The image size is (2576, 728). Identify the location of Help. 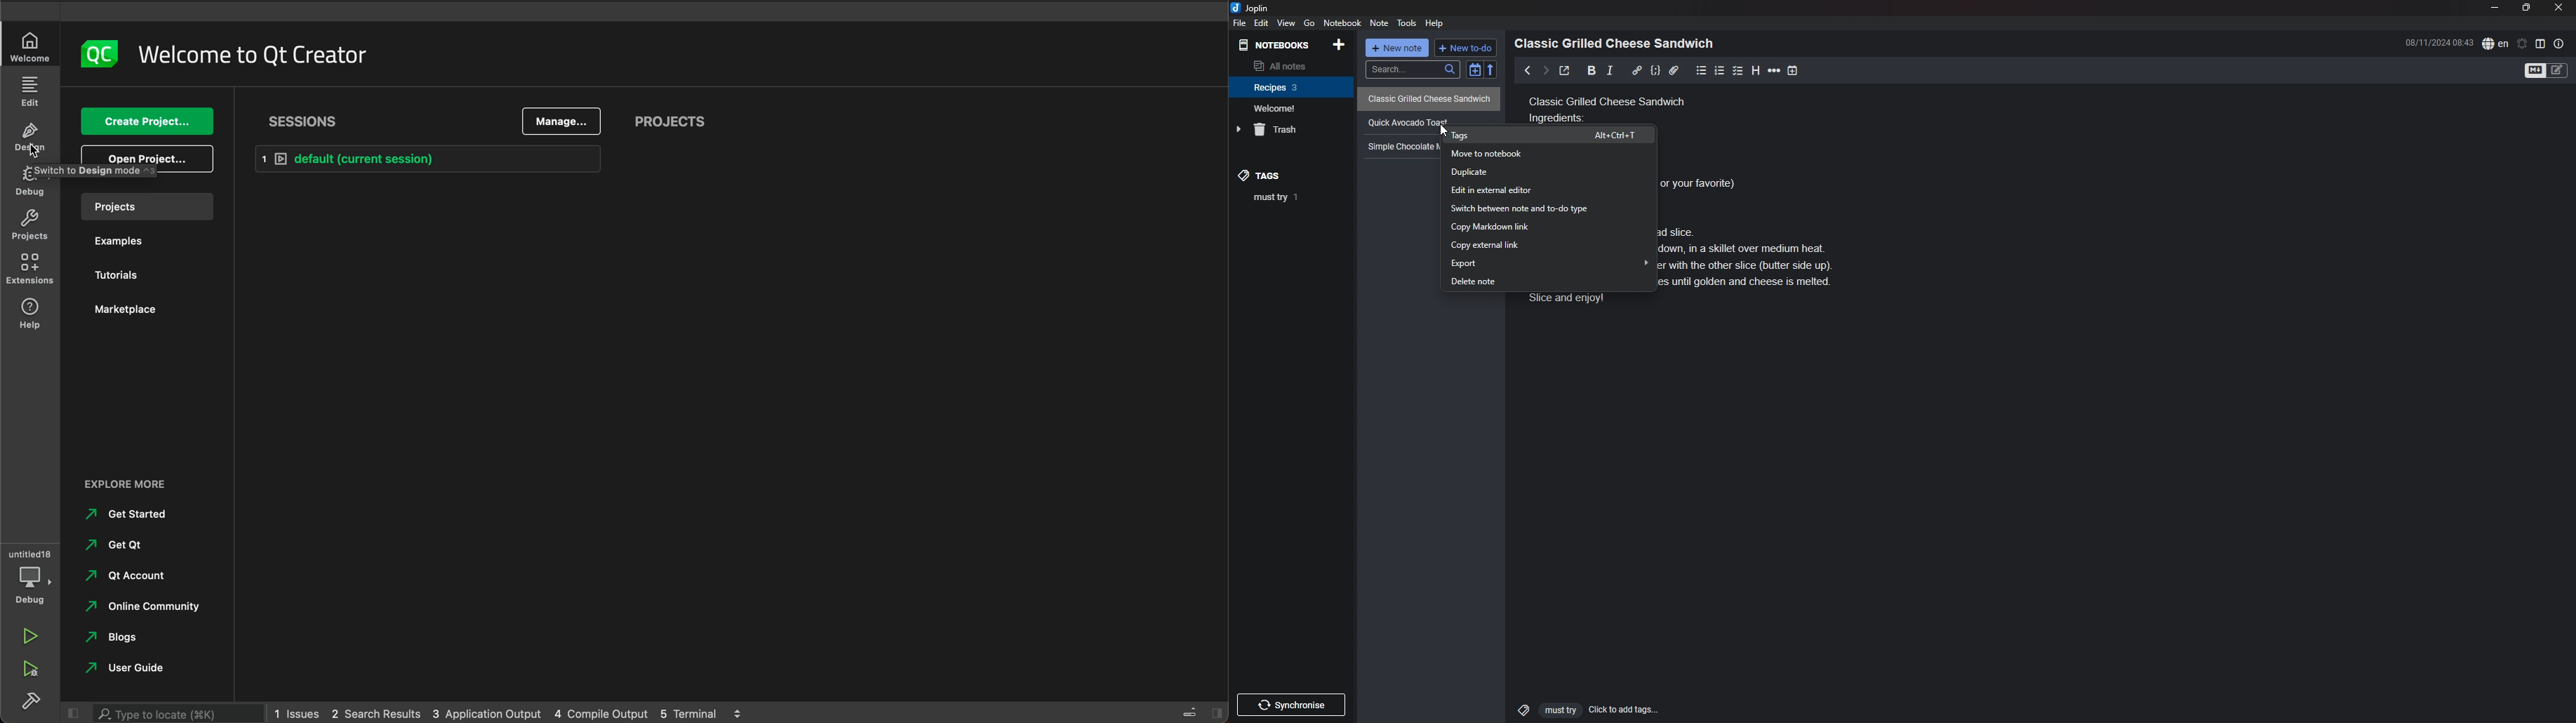
(1436, 22).